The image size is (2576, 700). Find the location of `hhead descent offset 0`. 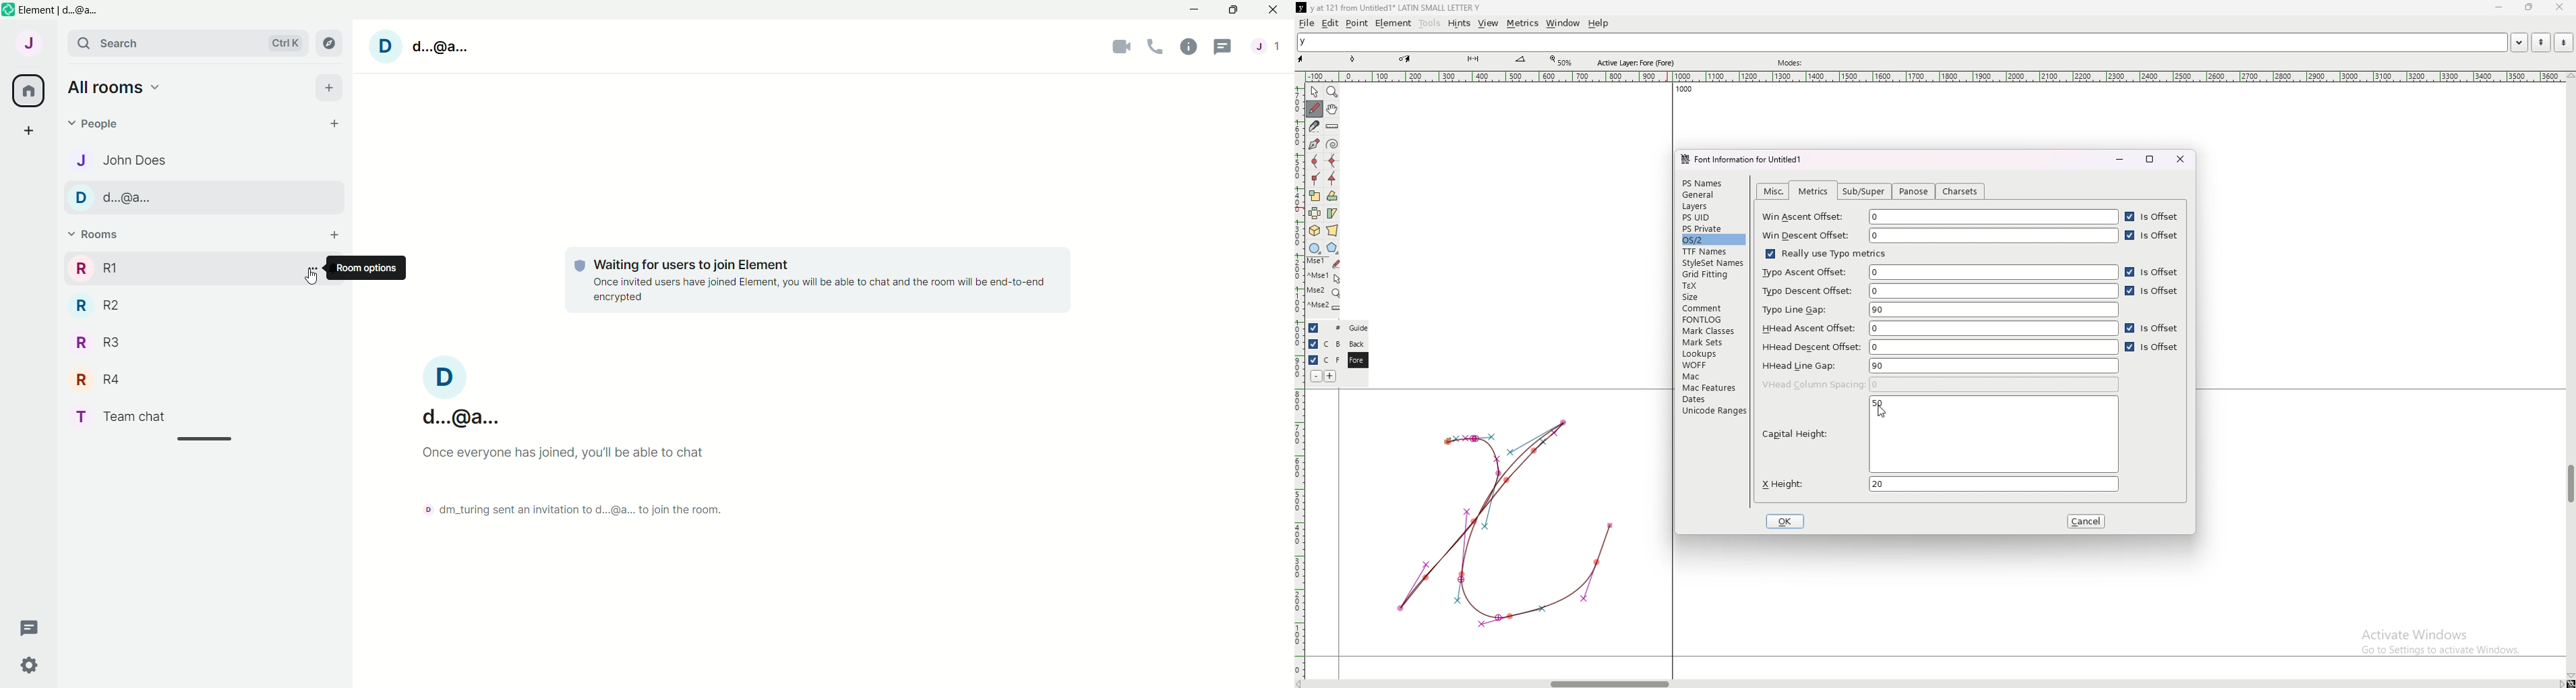

hhead descent offset 0 is located at coordinates (1940, 346).